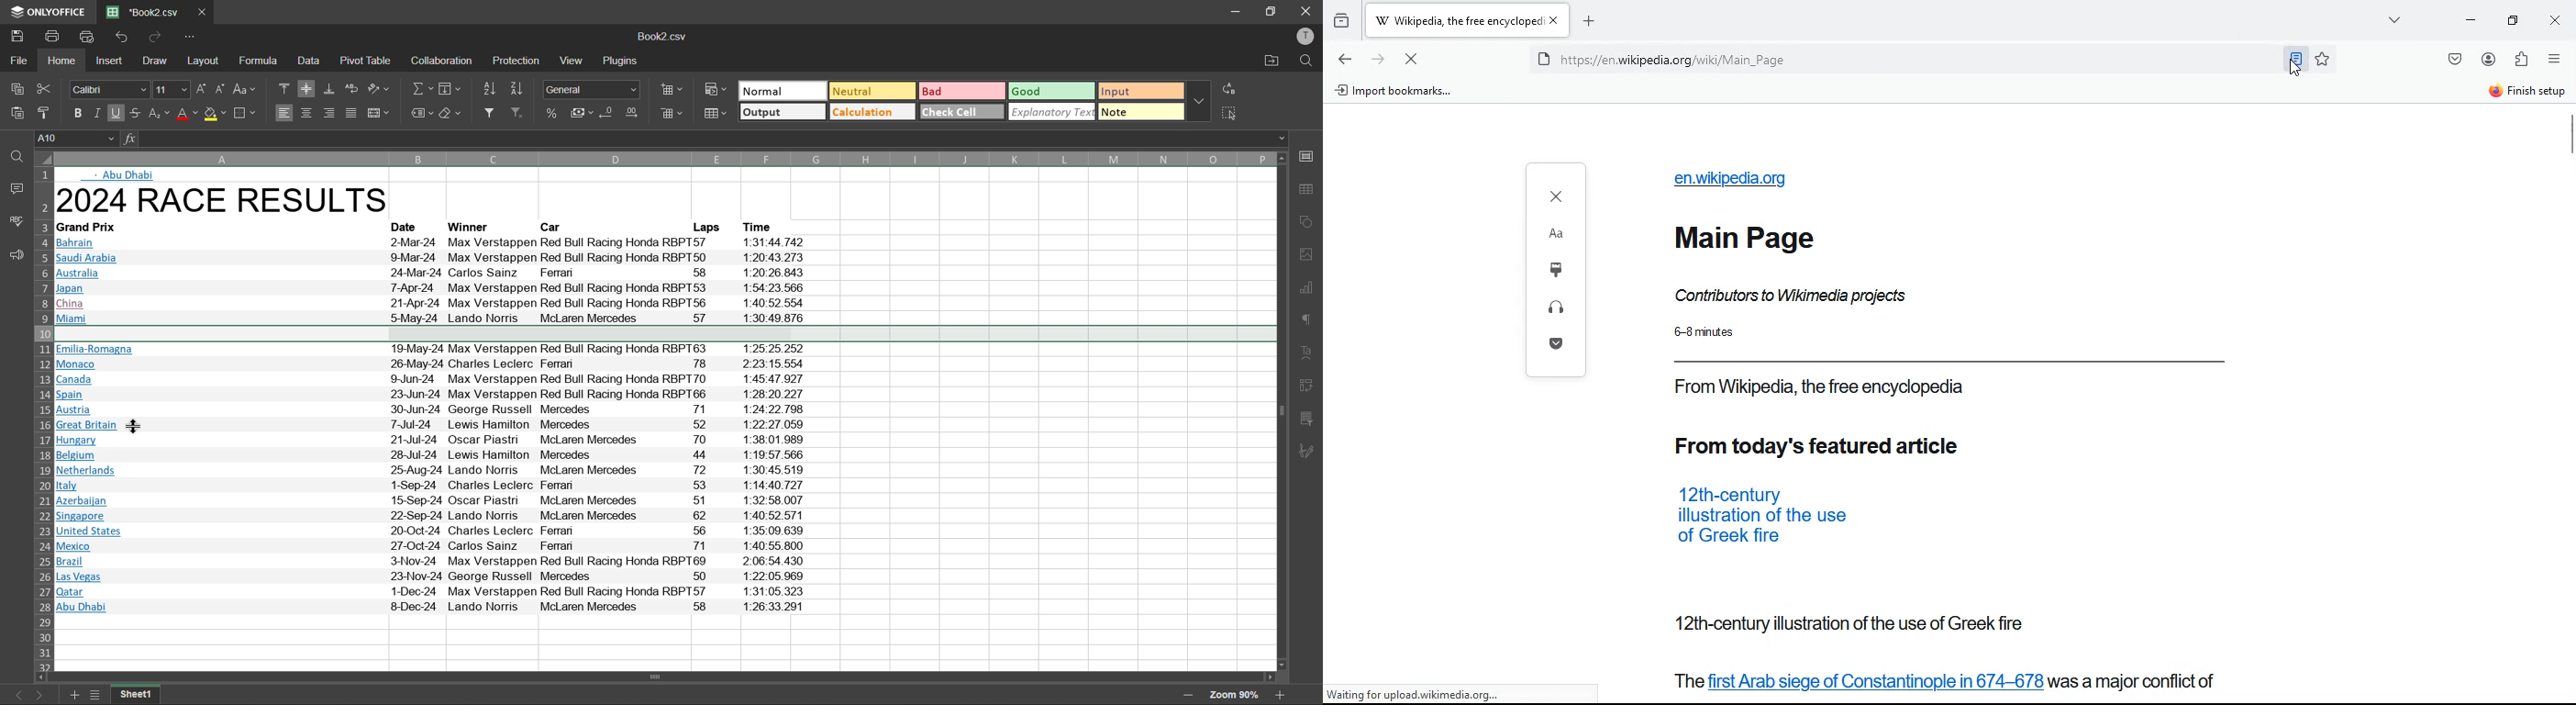  What do you see at coordinates (13, 223) in the screenshot?
I see `spellcheck` at bounding box center [13, 223].